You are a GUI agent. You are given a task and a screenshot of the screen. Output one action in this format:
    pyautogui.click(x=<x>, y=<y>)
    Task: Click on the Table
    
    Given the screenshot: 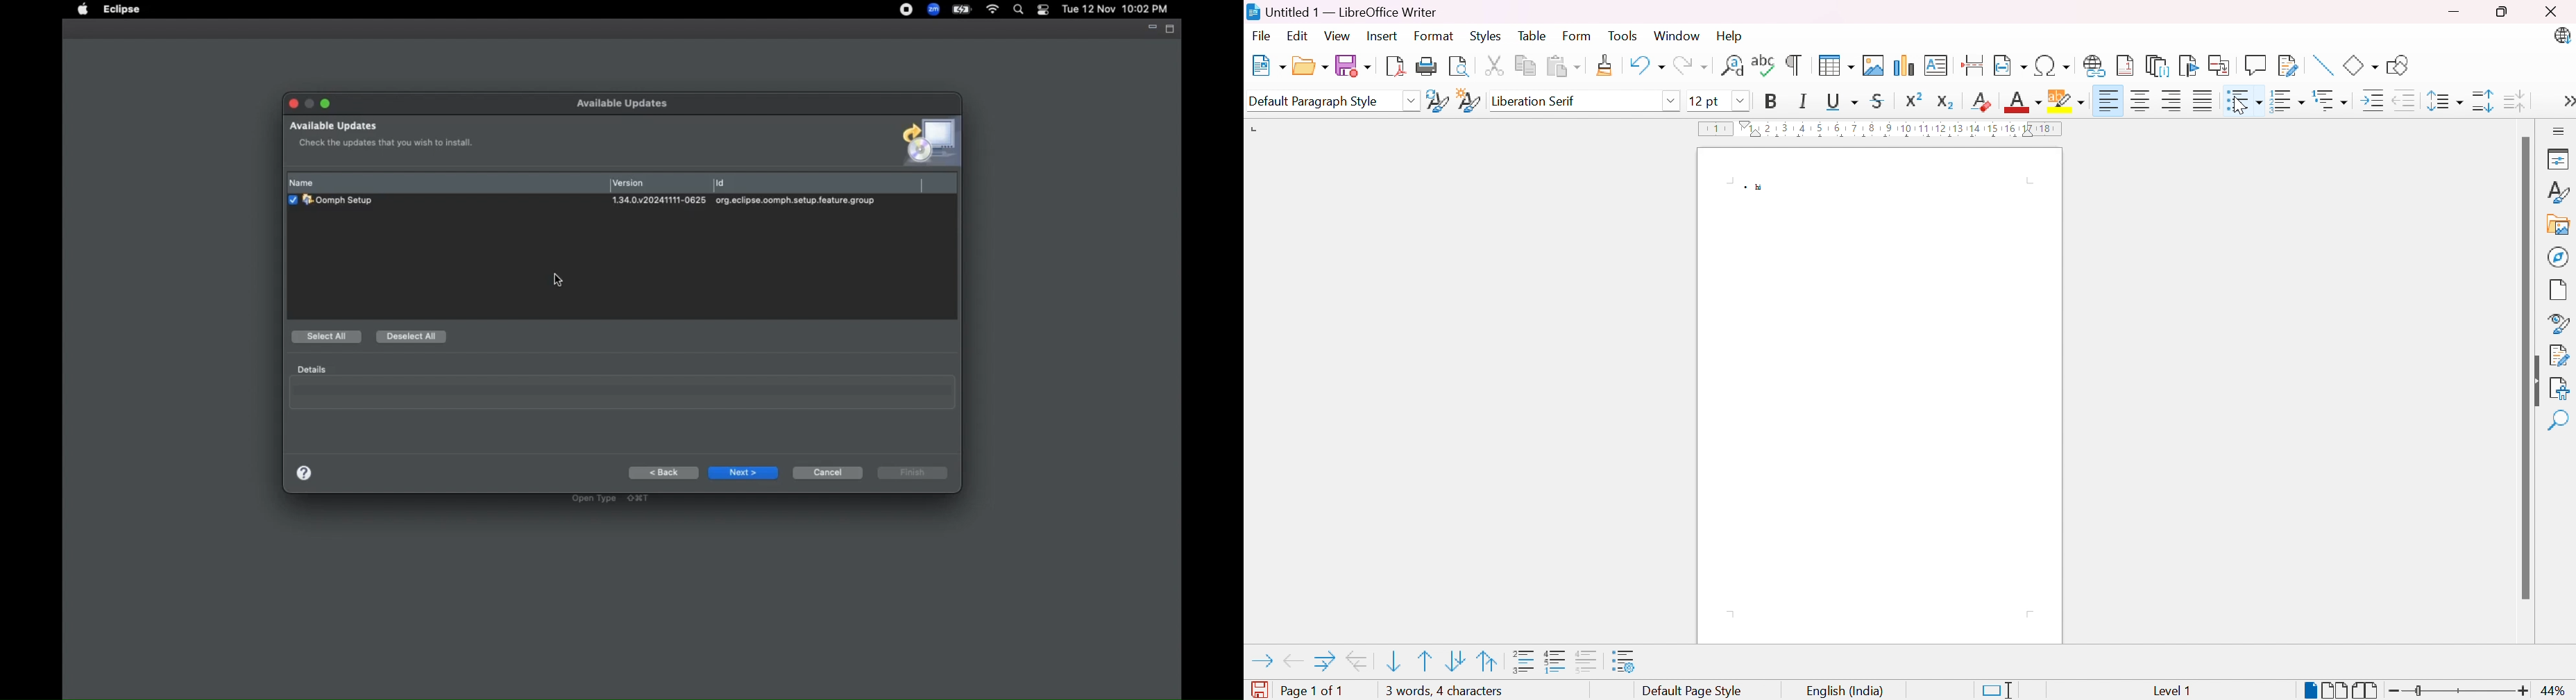 What is the action you would take?
    pyautogui.click(x=1533, y=35)
    